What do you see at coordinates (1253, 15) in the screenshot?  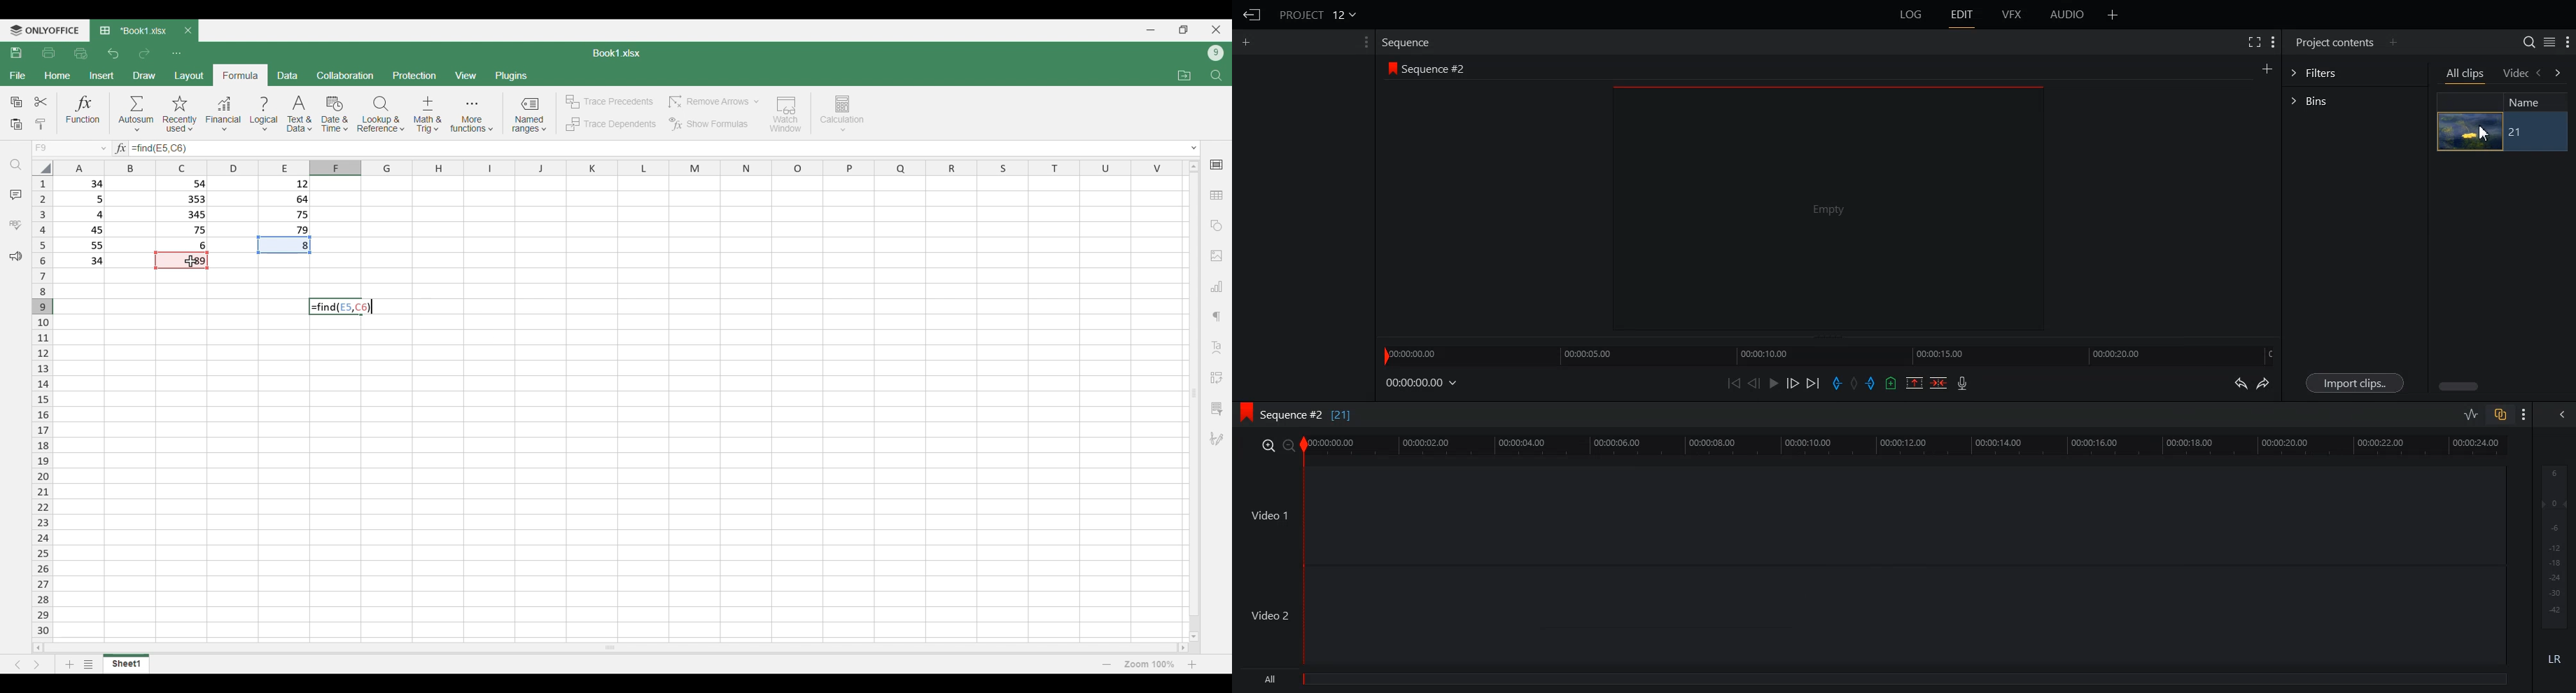 I see `Go Back` at bounding box center [1253, 15].